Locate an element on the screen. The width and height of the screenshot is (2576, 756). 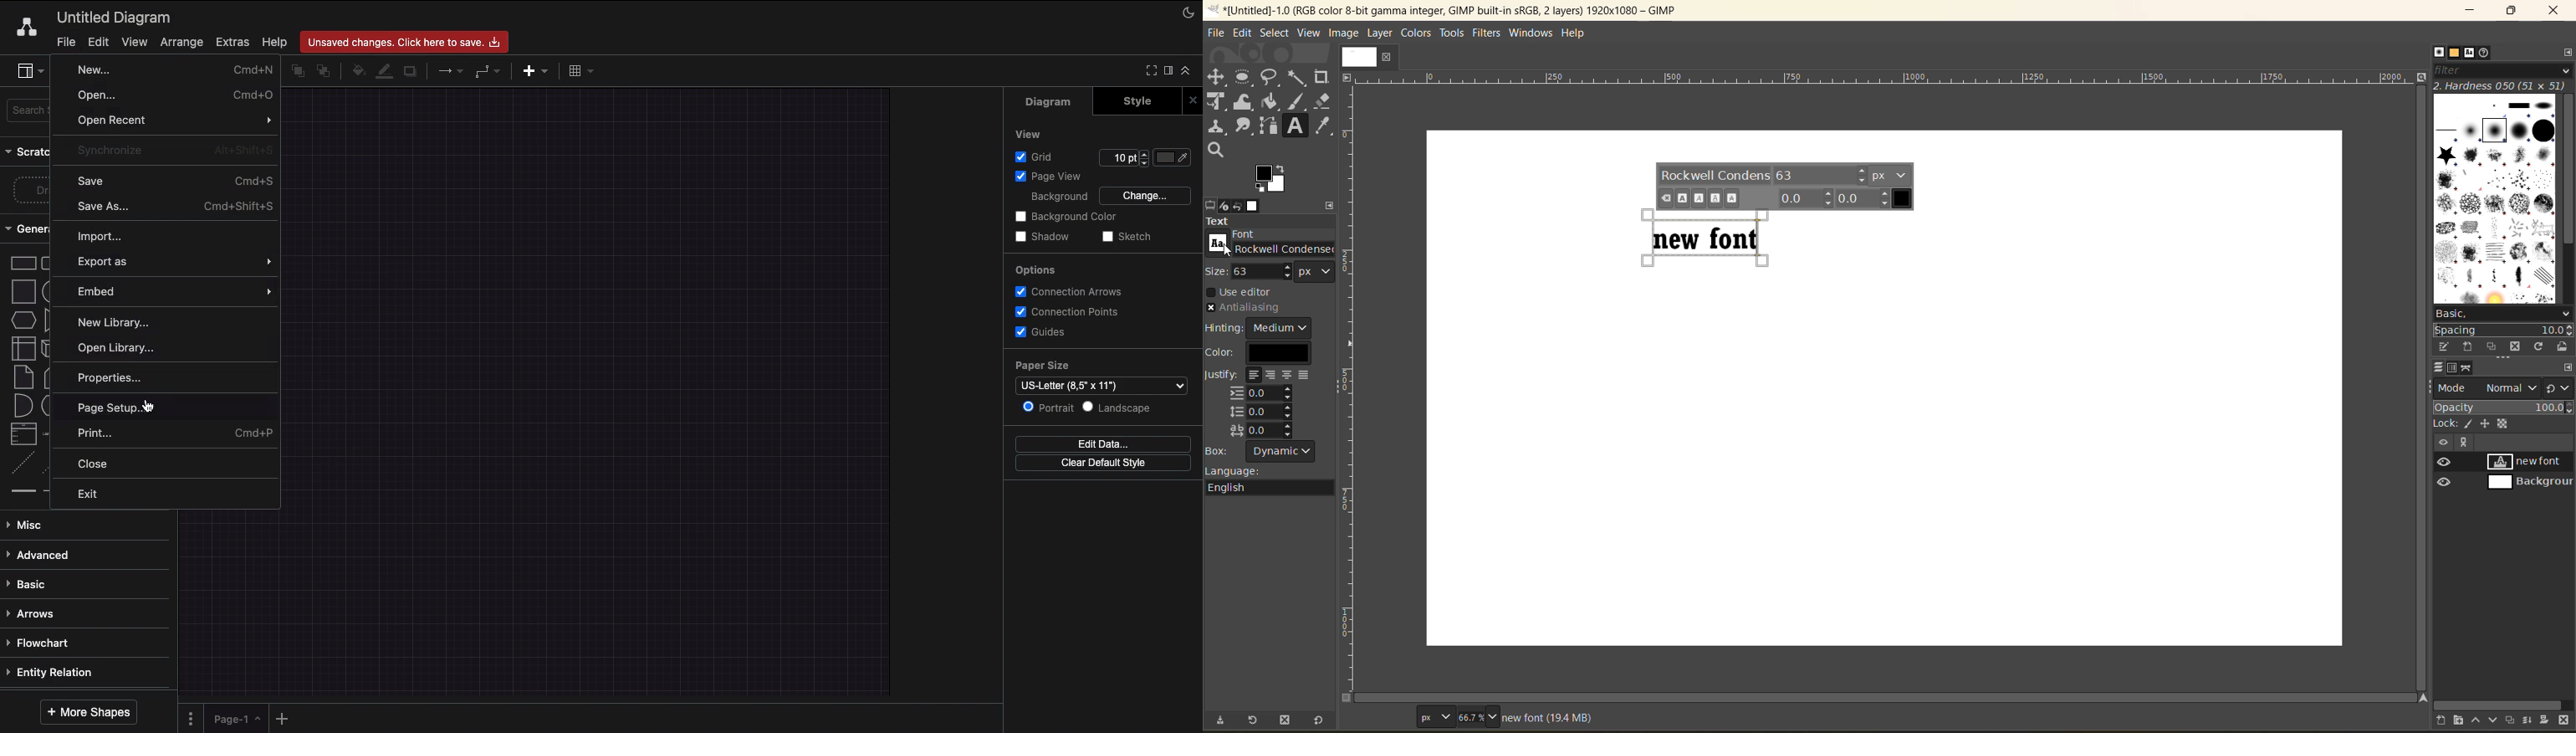
anitaliasing is located at coordinates (1256, 306).